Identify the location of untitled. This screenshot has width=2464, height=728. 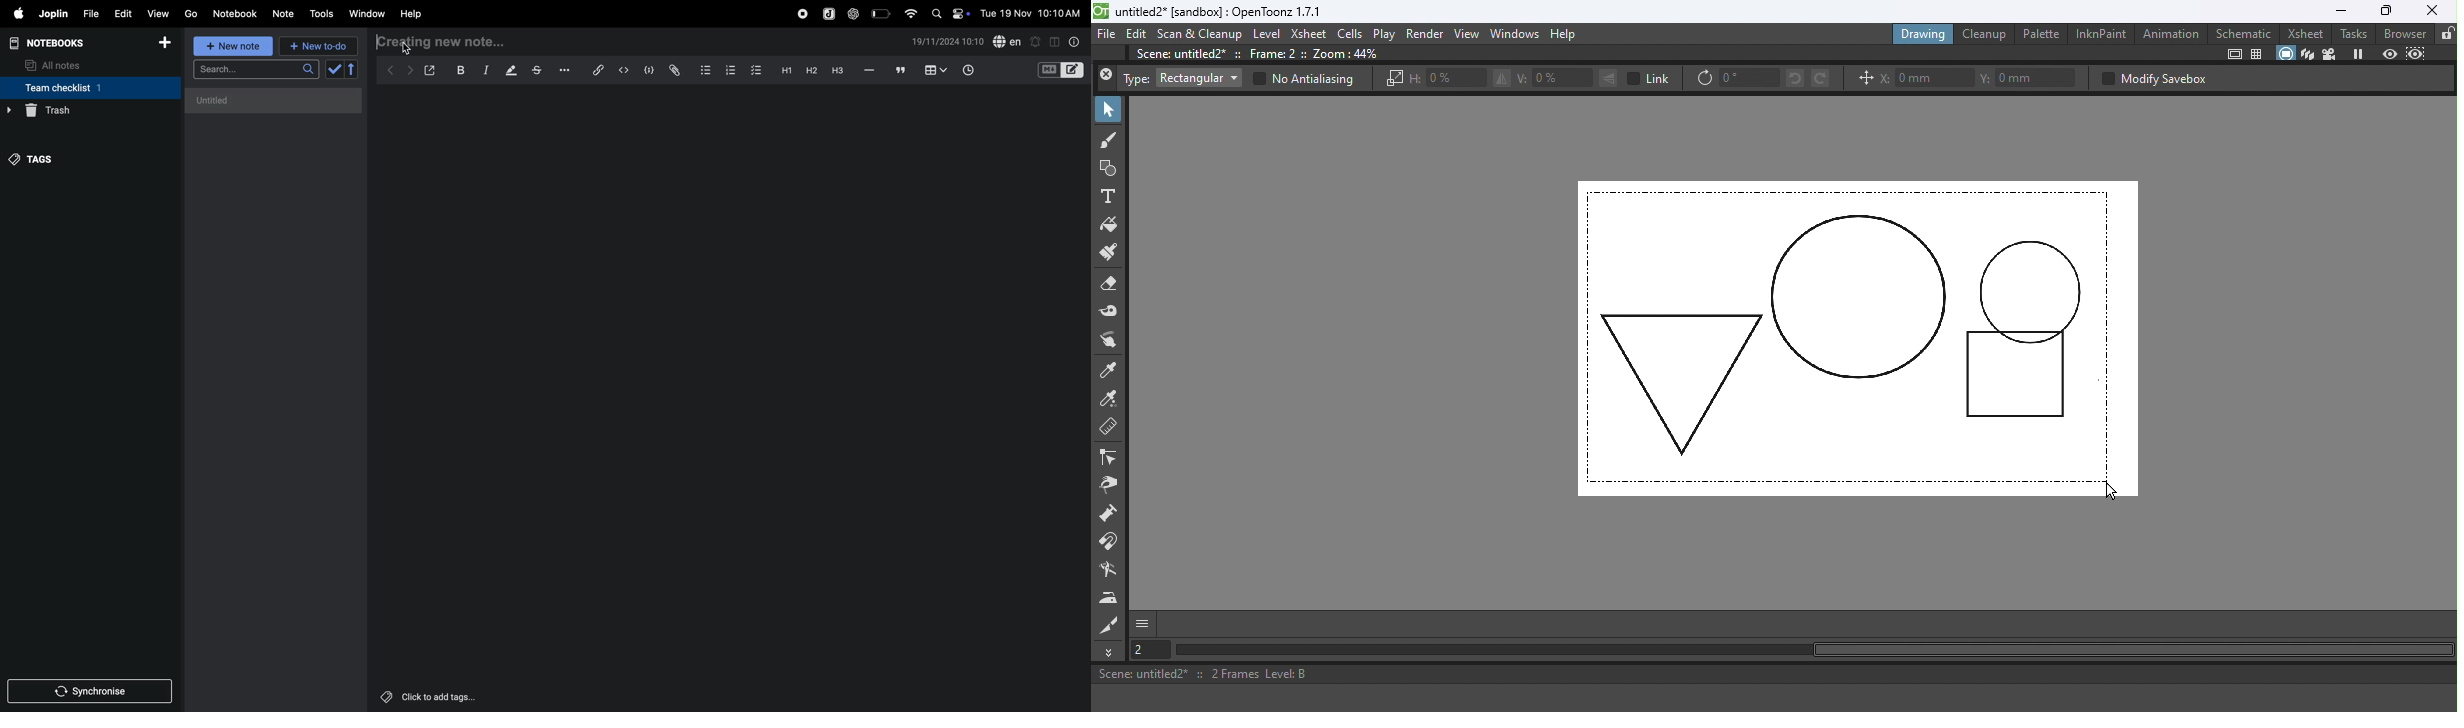
(277, 98).